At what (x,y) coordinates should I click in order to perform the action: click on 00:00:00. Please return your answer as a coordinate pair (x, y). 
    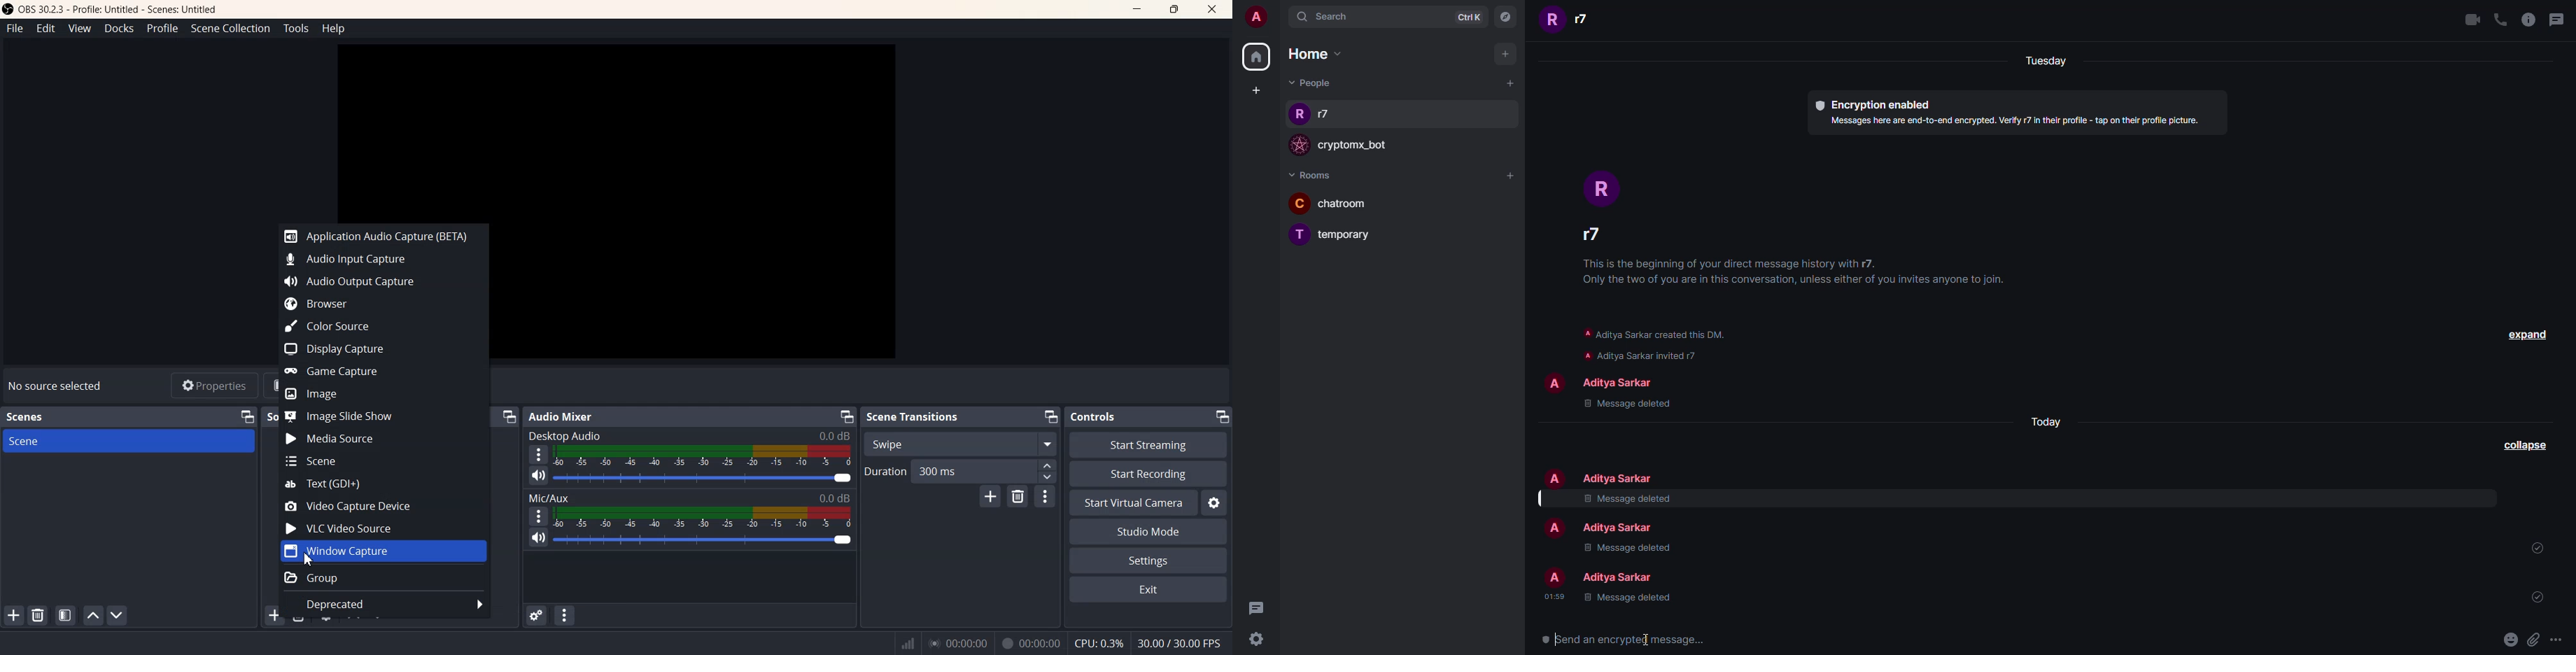
    Looking at the image, I should click on (958, 642).